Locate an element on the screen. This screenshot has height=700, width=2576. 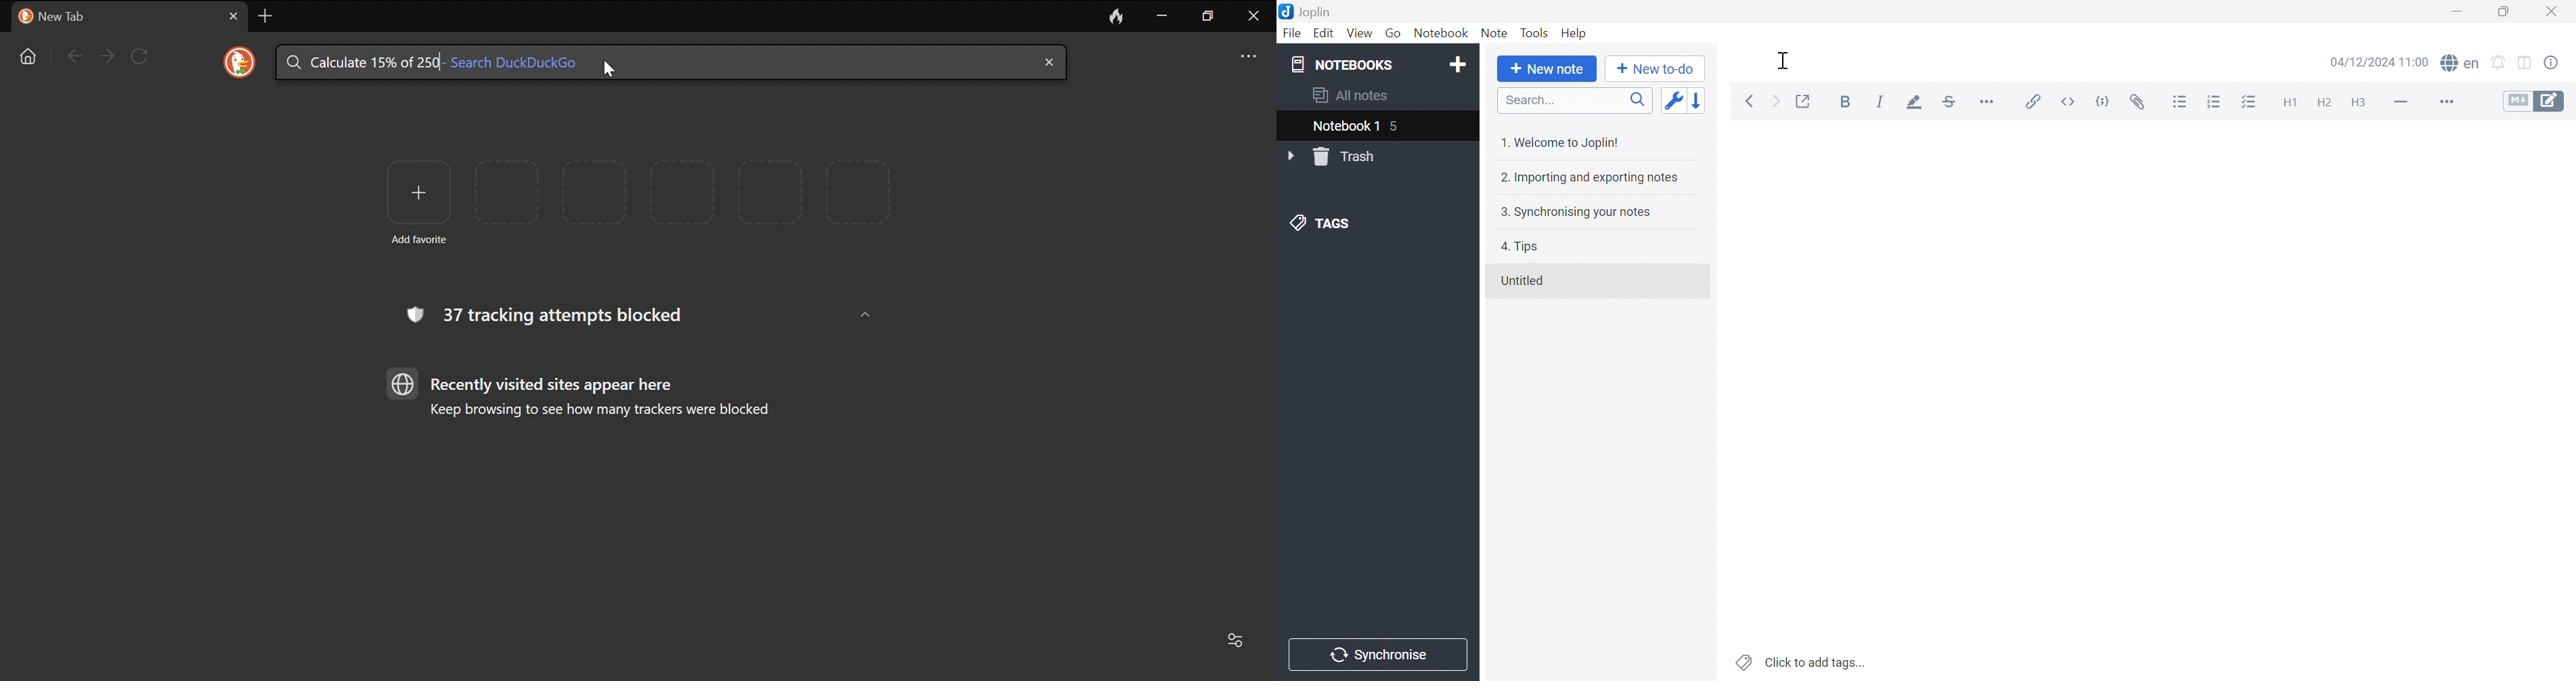
maximize is located at coordinates (1210, 17).